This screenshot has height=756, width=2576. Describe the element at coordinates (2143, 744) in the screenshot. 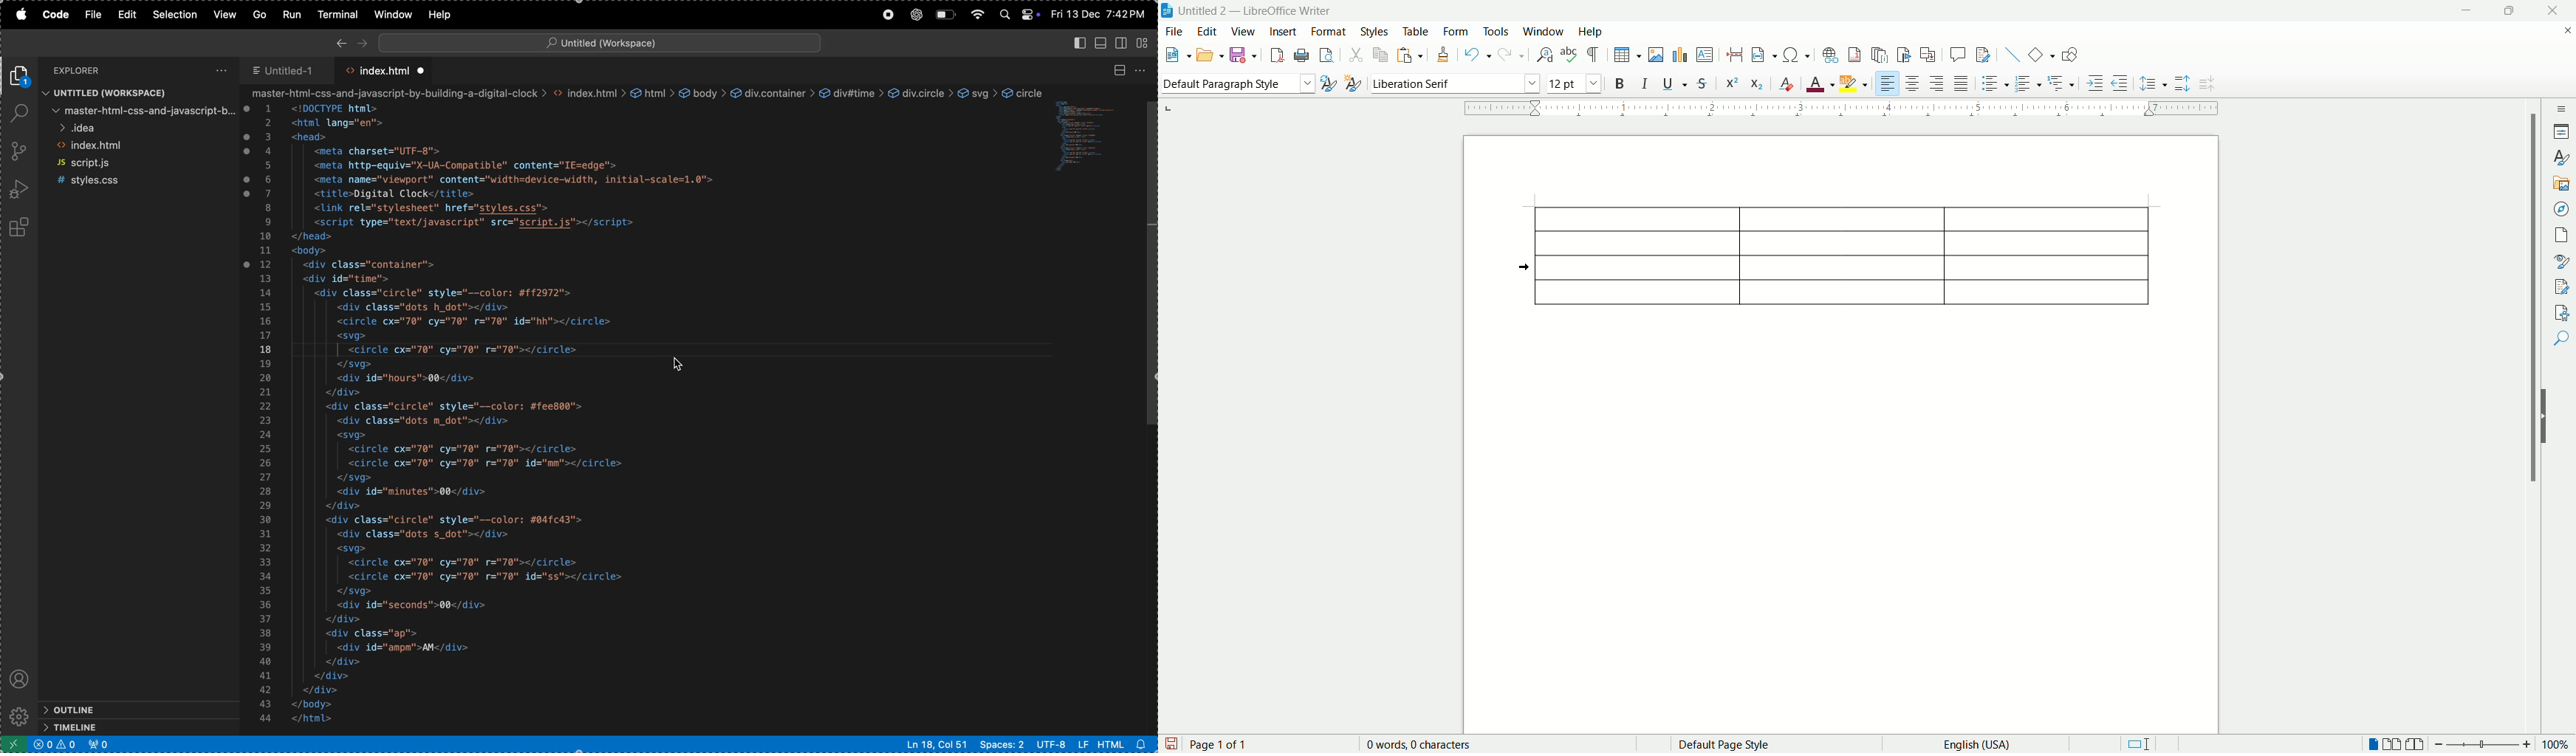

I see `standard selection` at that location.